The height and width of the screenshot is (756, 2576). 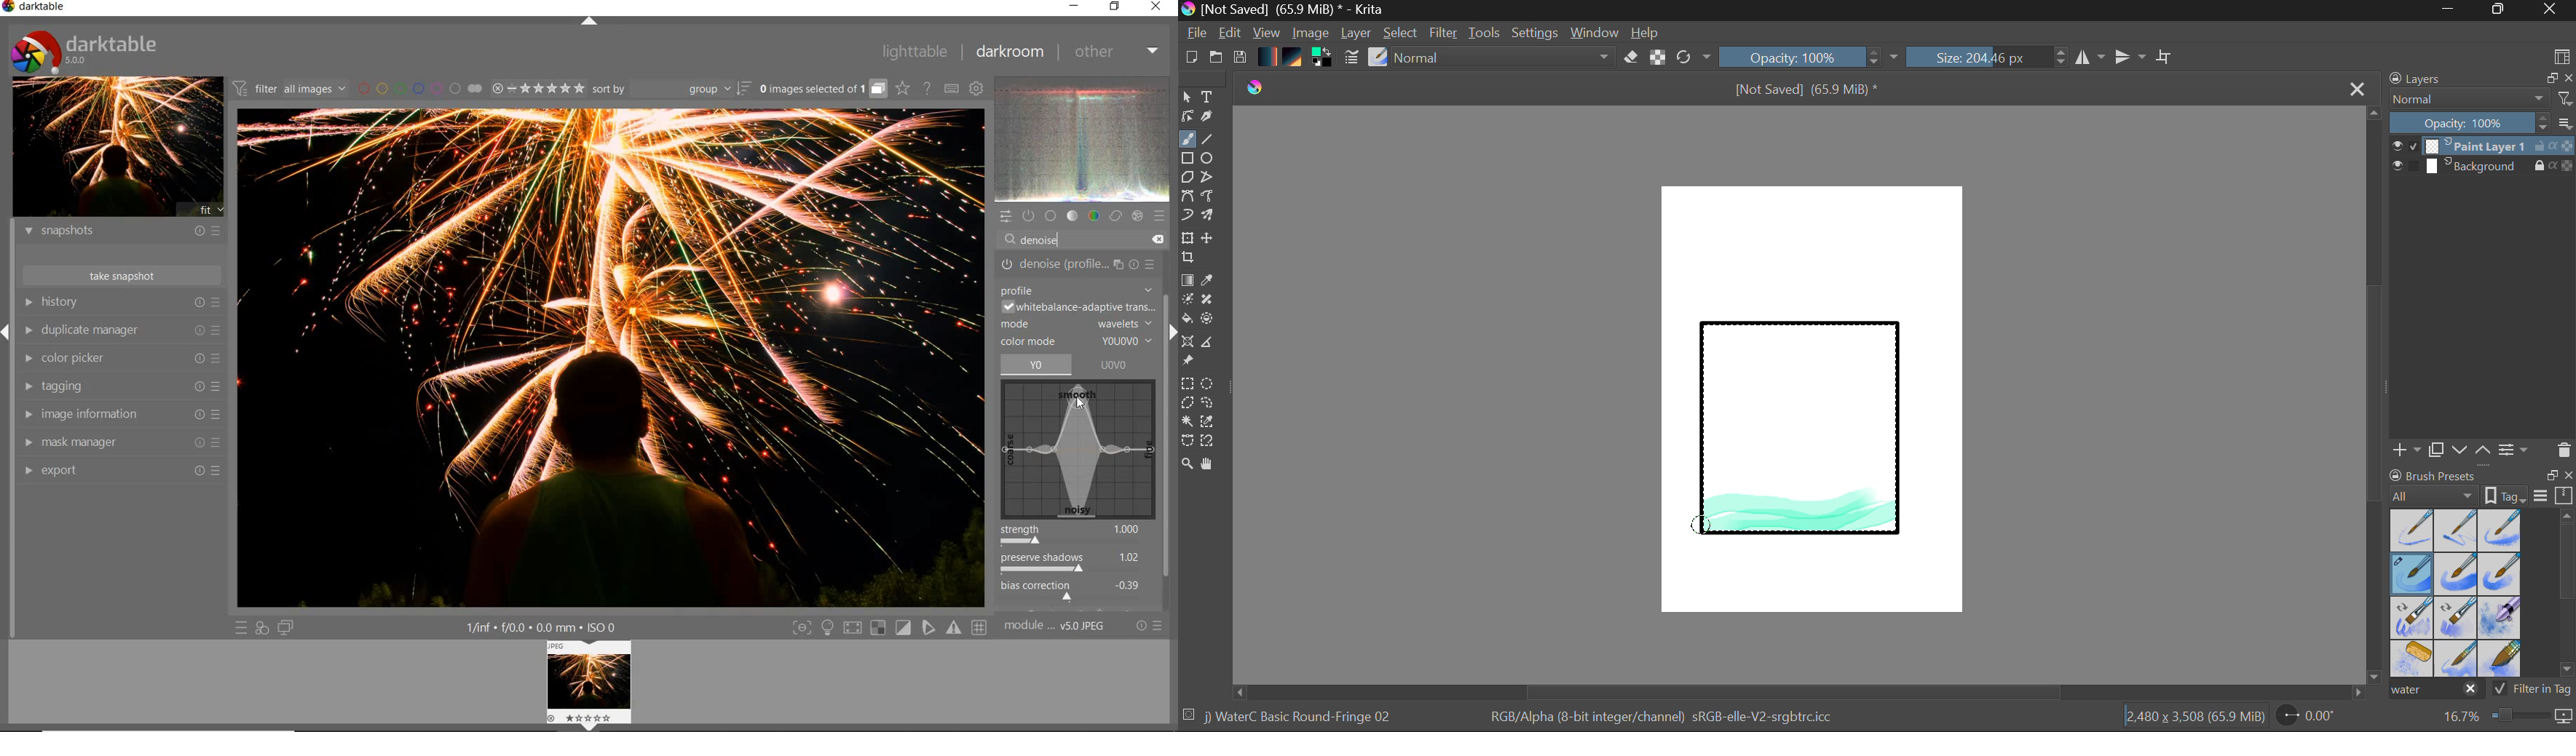 I want to click on File Name & Size, so click(x=1807, y=91).